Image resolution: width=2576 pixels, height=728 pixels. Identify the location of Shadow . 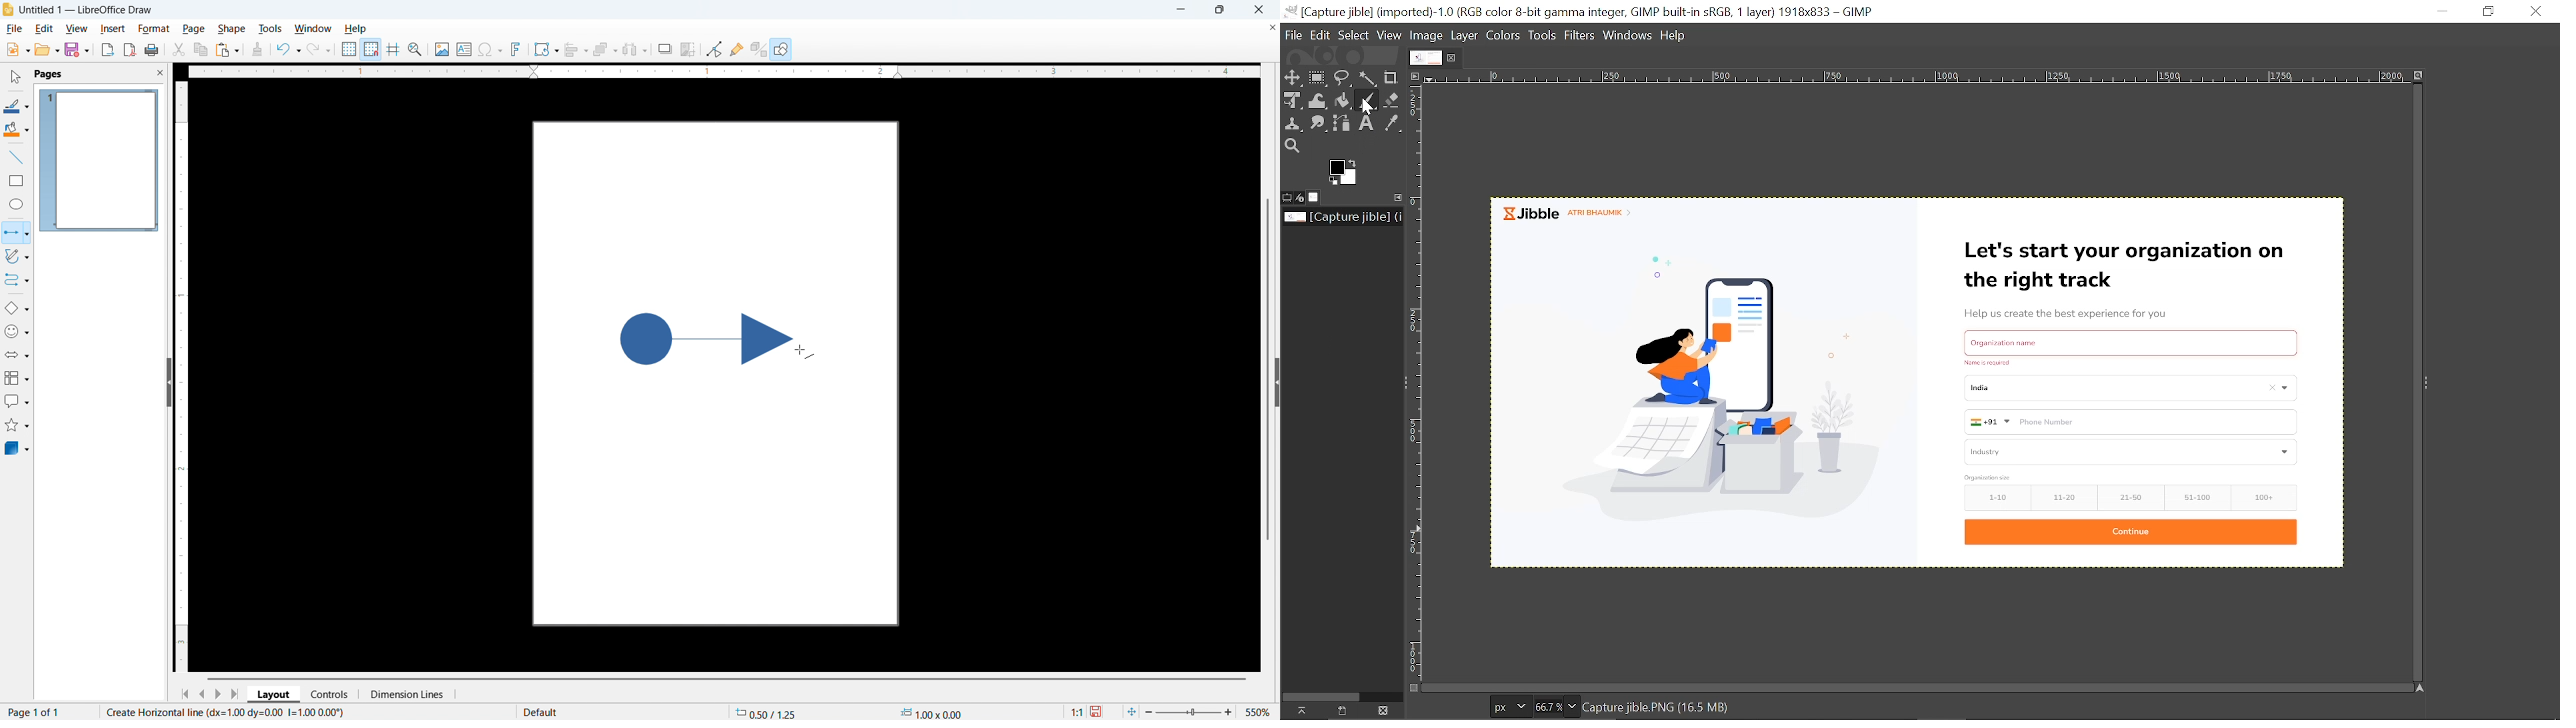
(665, 49).